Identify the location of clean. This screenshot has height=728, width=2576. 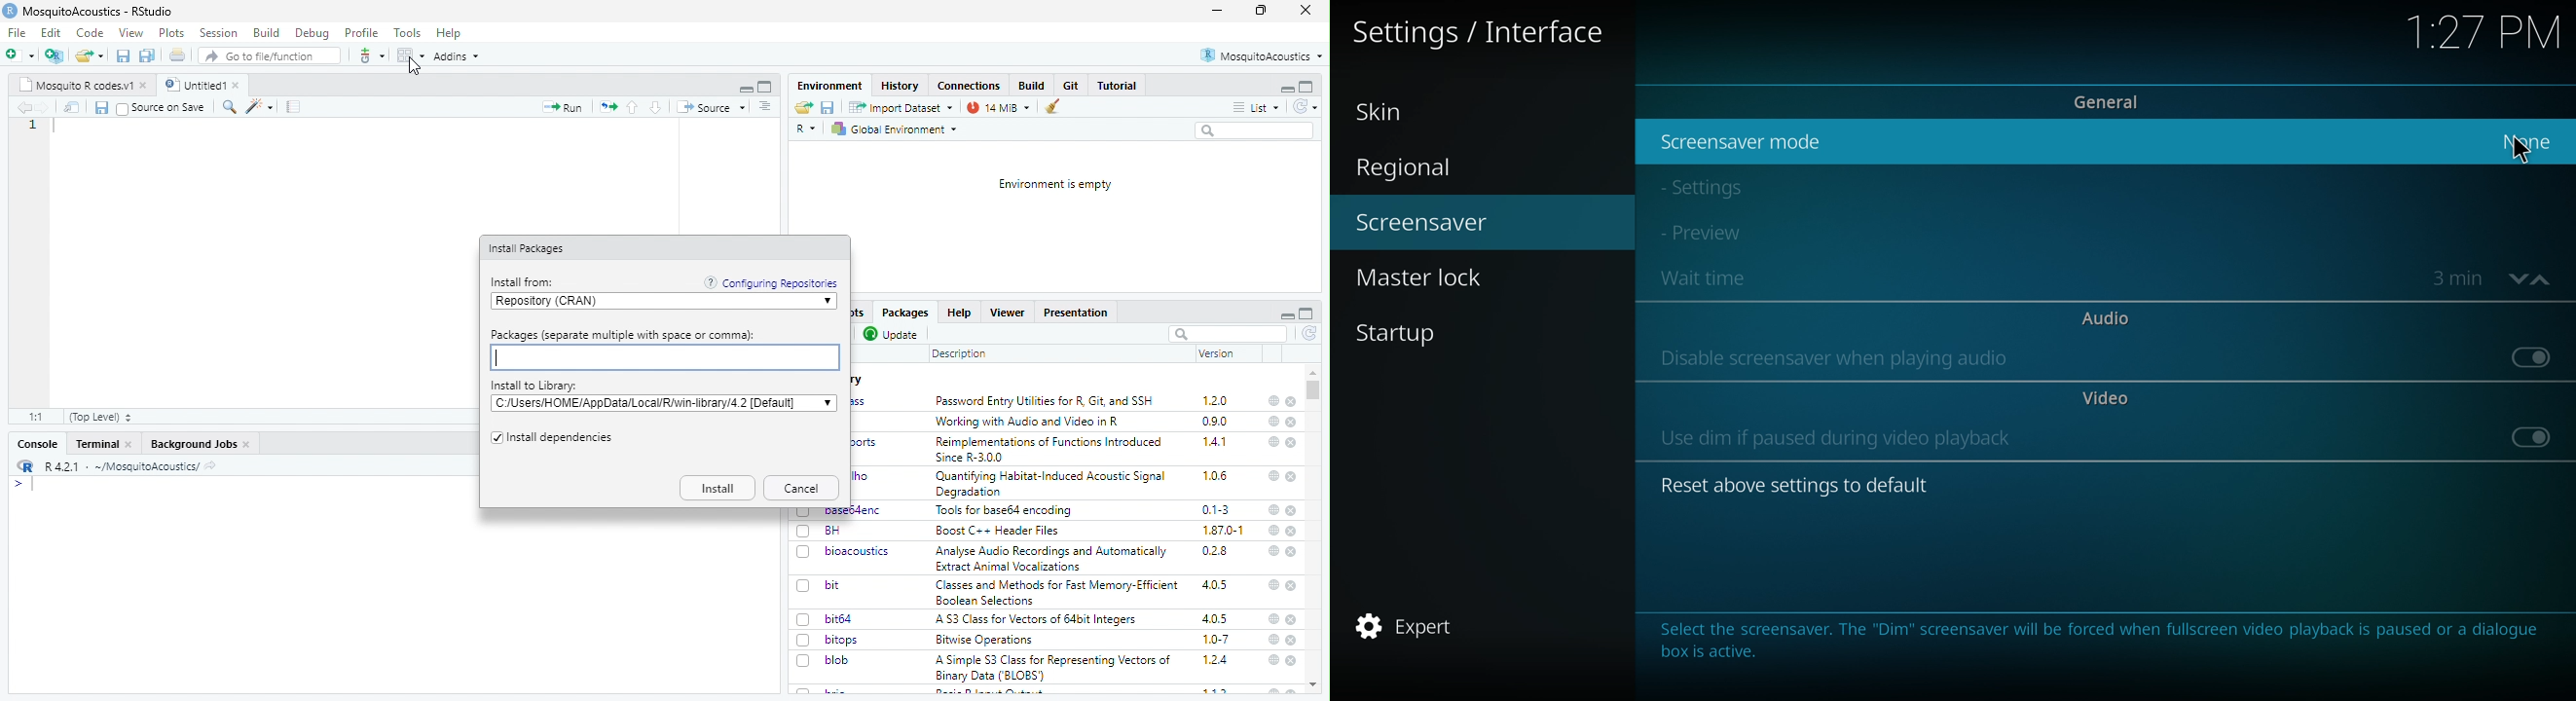
(1047, 107).